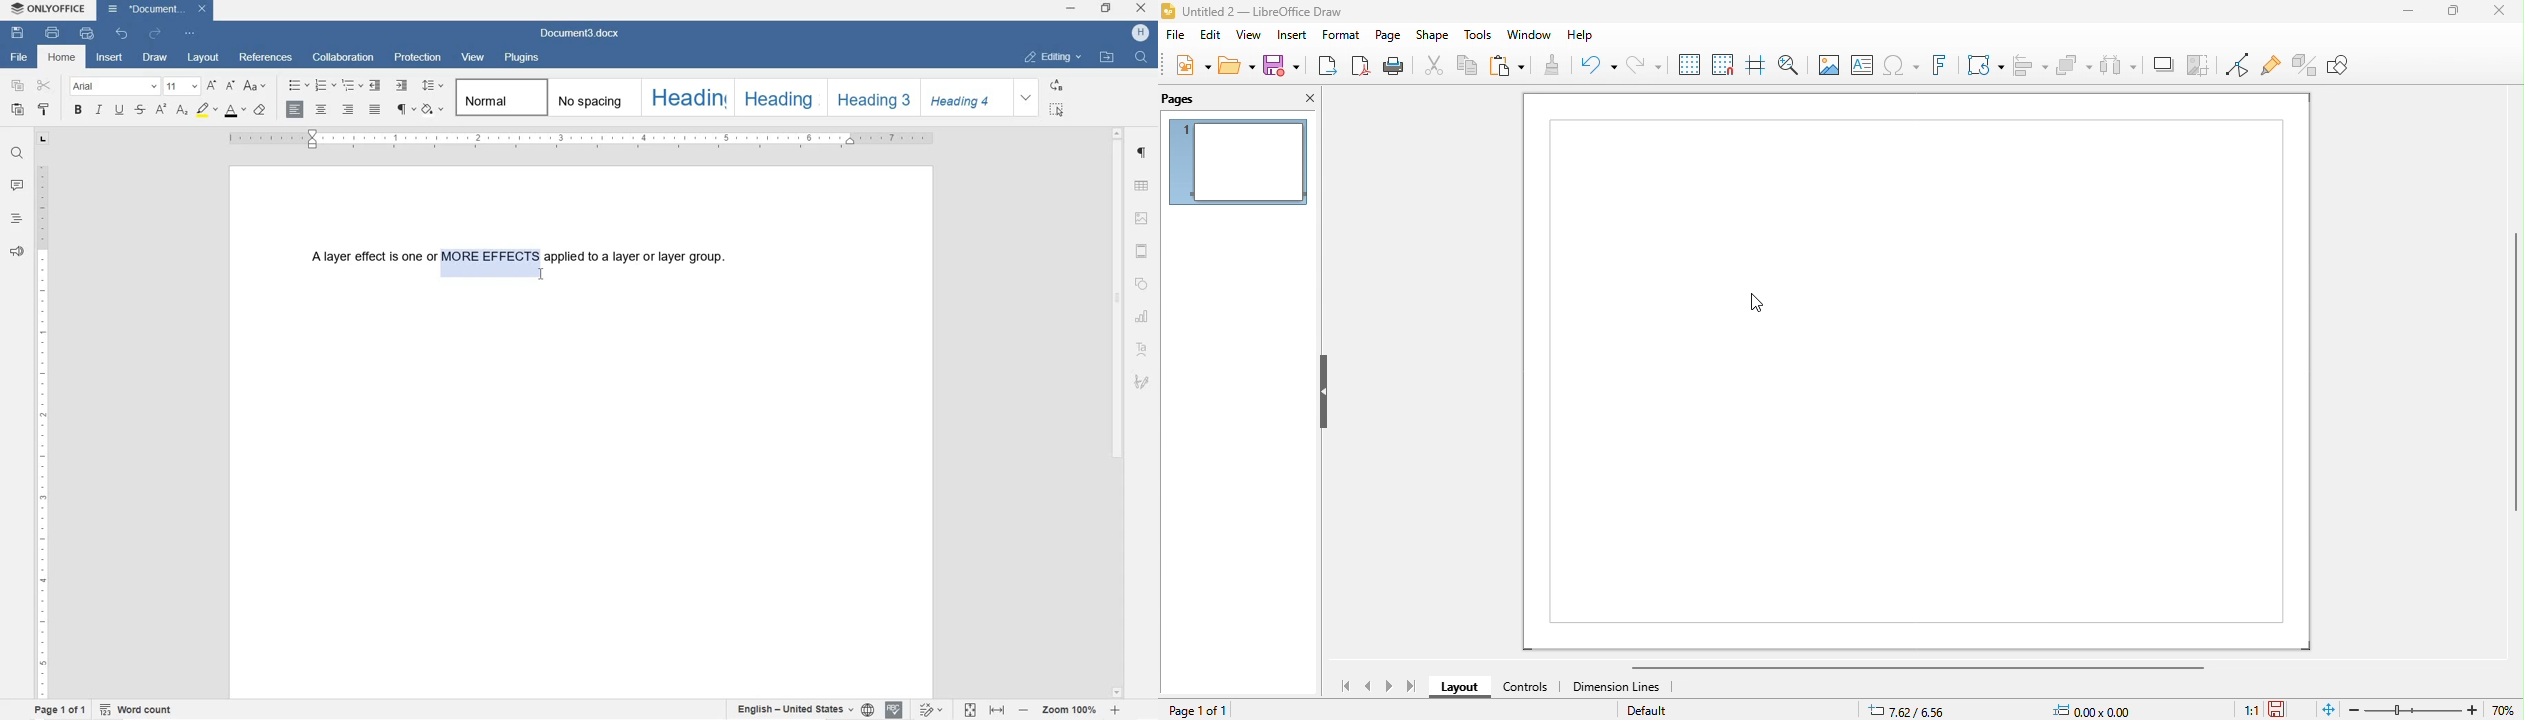 Image resolution: width=2548 pixels, height=728 pixels. I want to click on COPY STYLE, so click(45, 110).